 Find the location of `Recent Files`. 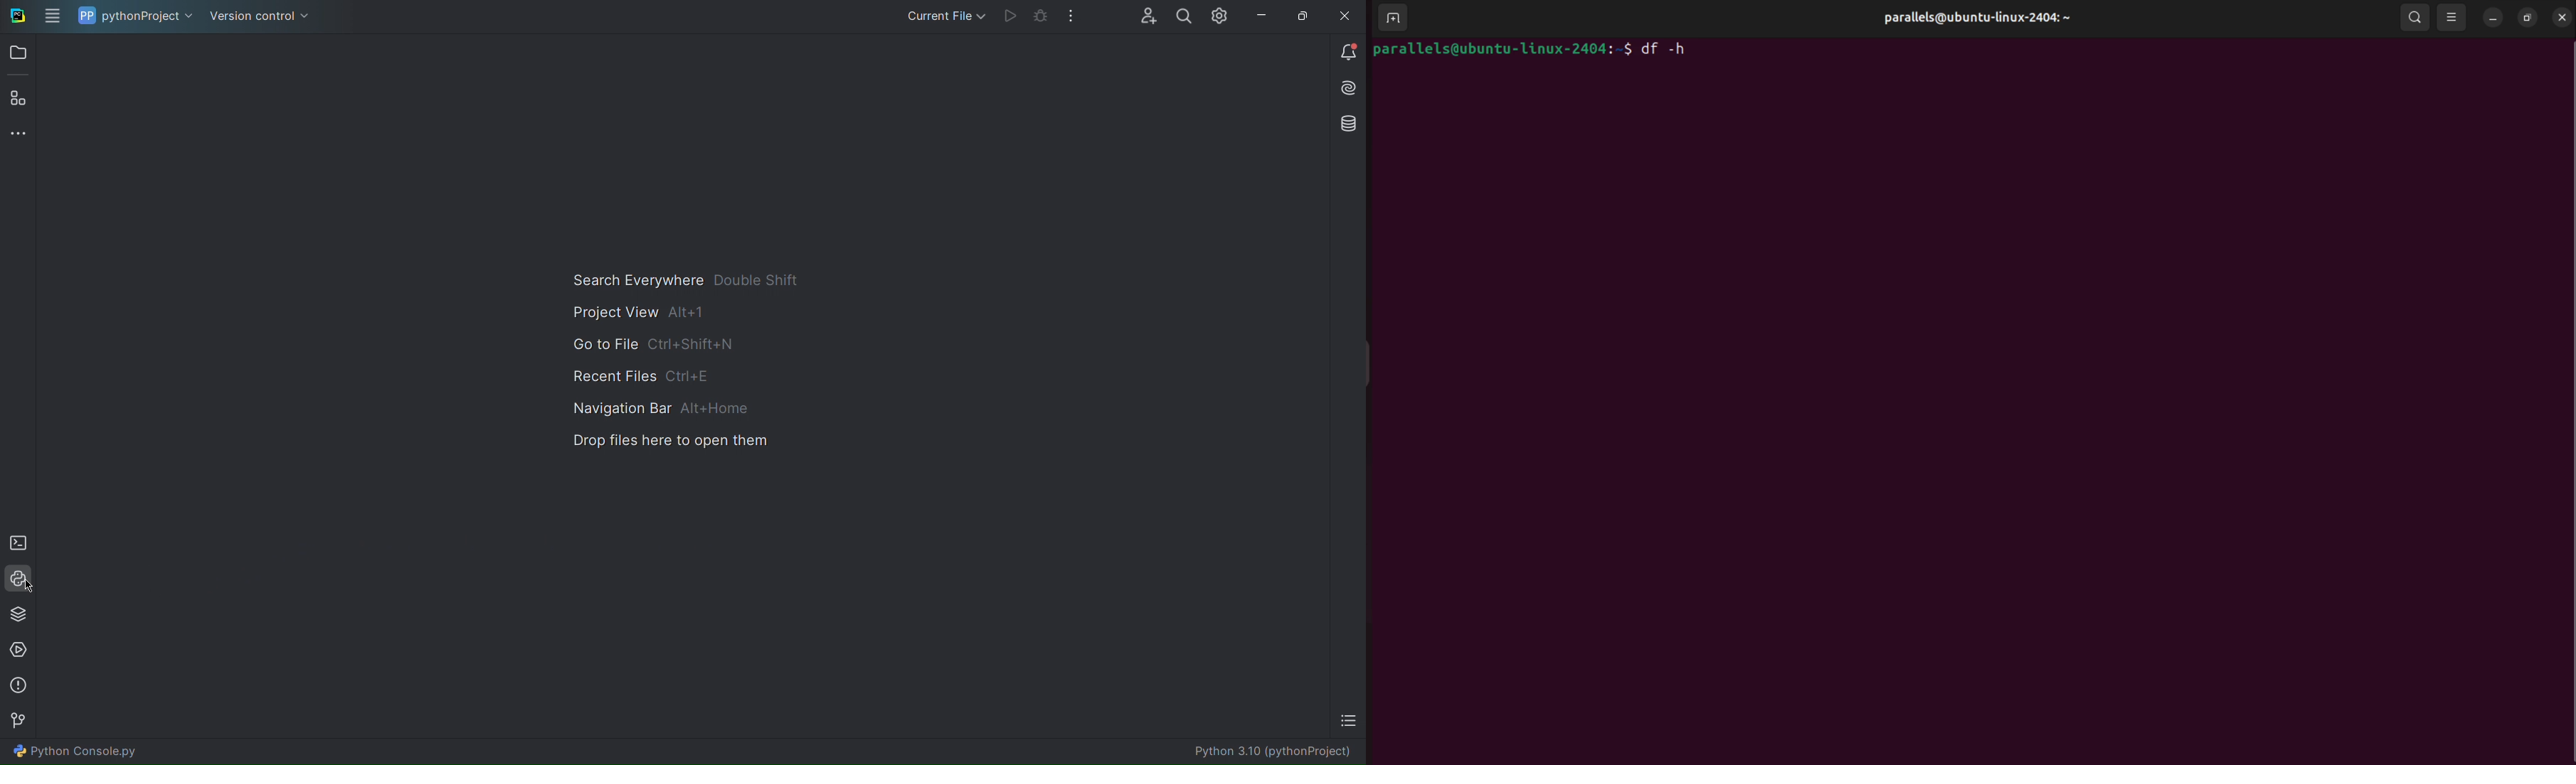

Recent Files is located at coordinates (643, 376).